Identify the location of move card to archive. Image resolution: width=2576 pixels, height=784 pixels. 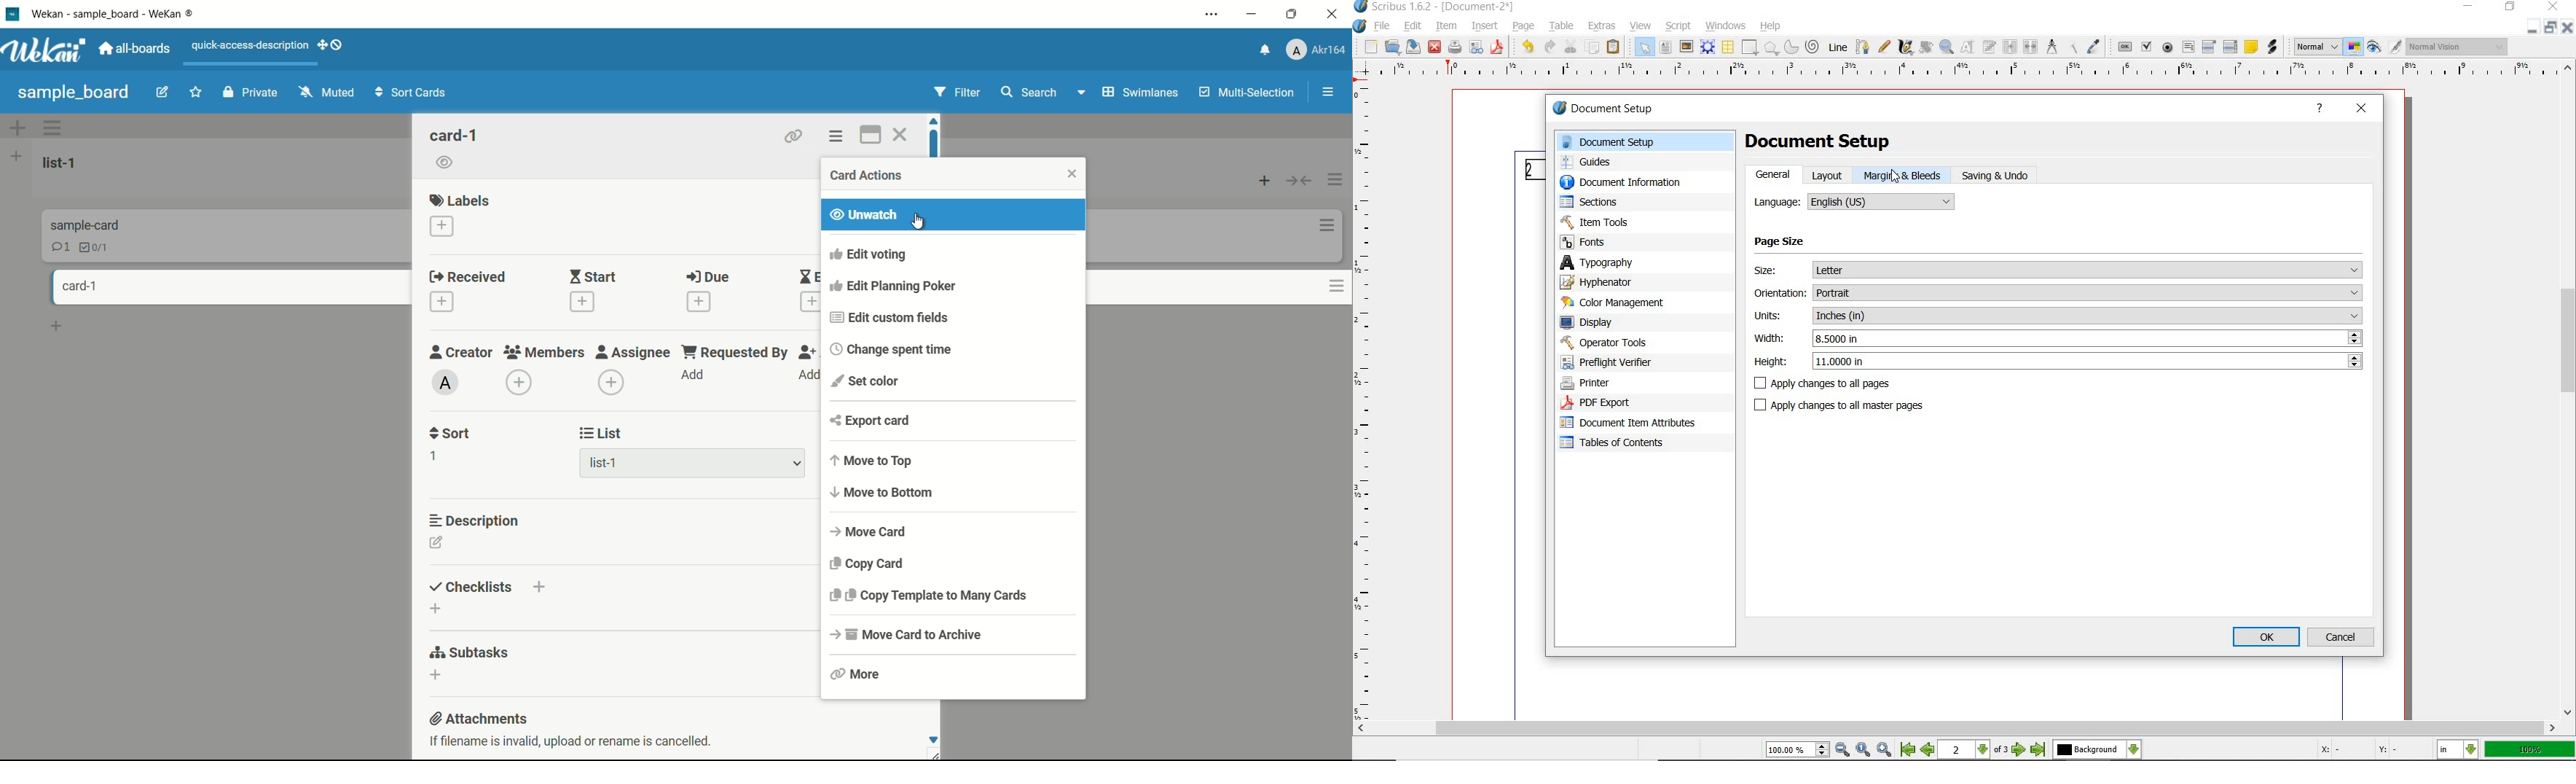
(906, 635).